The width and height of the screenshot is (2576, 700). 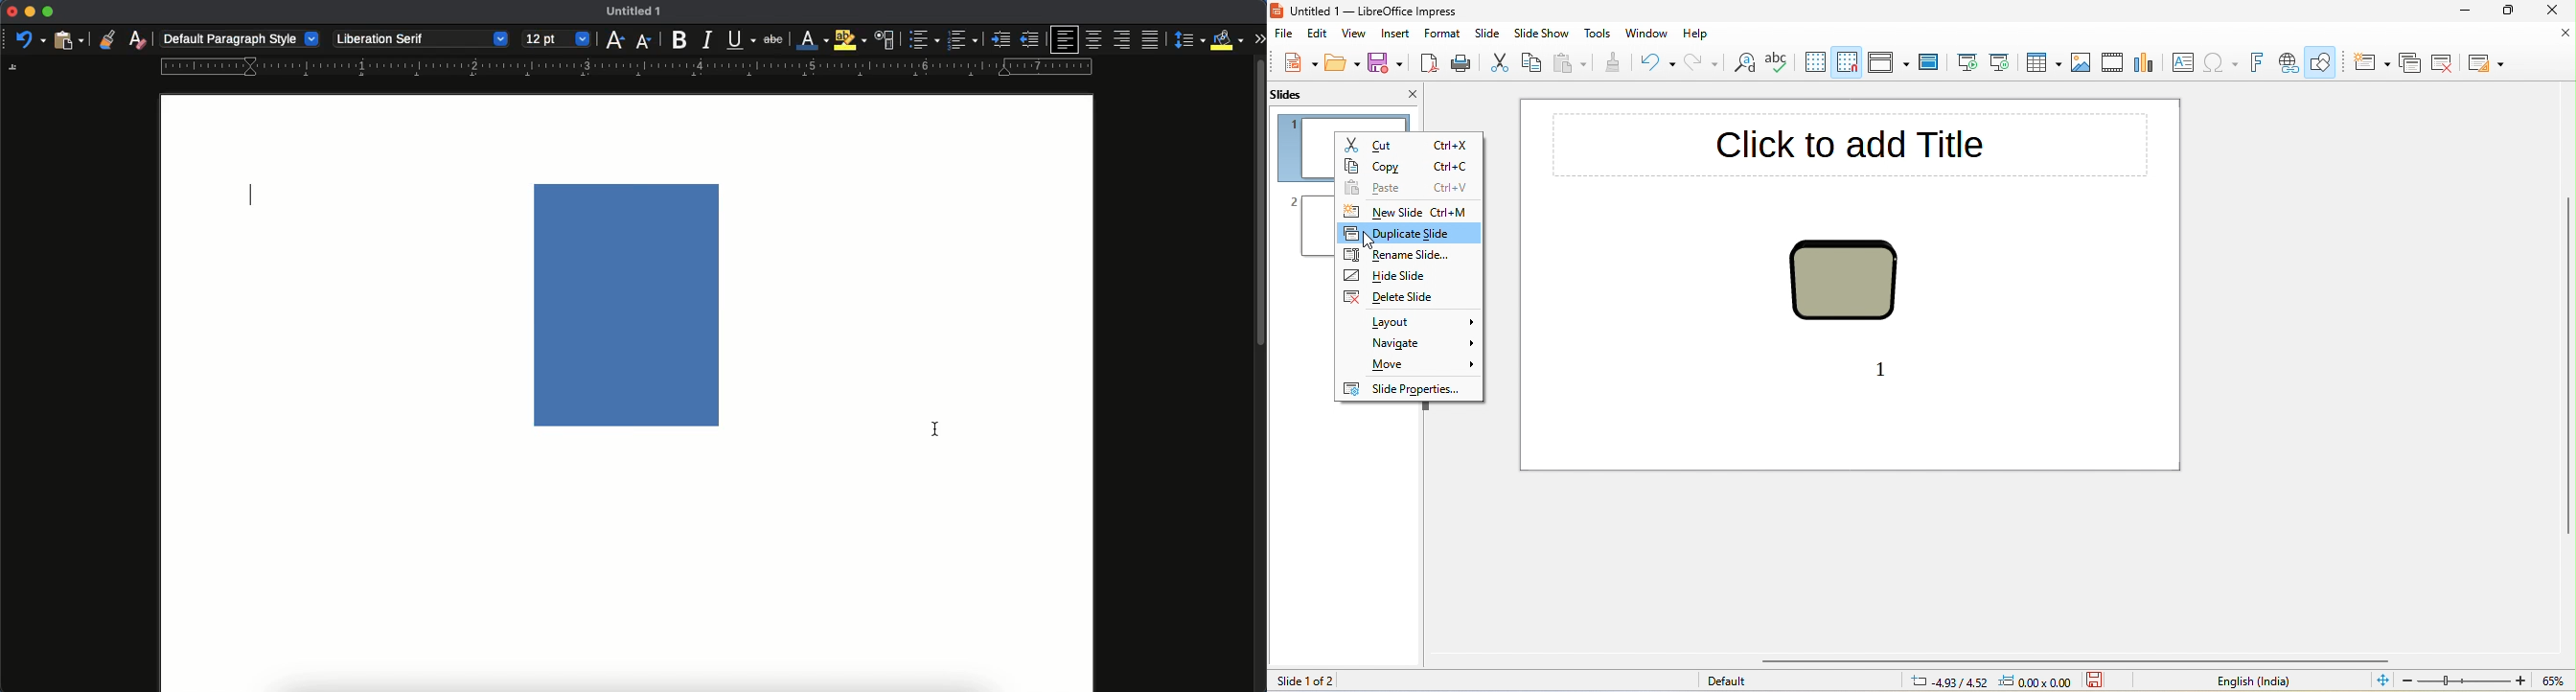 I want to click on strikethrough, so click(x=774, y=39).